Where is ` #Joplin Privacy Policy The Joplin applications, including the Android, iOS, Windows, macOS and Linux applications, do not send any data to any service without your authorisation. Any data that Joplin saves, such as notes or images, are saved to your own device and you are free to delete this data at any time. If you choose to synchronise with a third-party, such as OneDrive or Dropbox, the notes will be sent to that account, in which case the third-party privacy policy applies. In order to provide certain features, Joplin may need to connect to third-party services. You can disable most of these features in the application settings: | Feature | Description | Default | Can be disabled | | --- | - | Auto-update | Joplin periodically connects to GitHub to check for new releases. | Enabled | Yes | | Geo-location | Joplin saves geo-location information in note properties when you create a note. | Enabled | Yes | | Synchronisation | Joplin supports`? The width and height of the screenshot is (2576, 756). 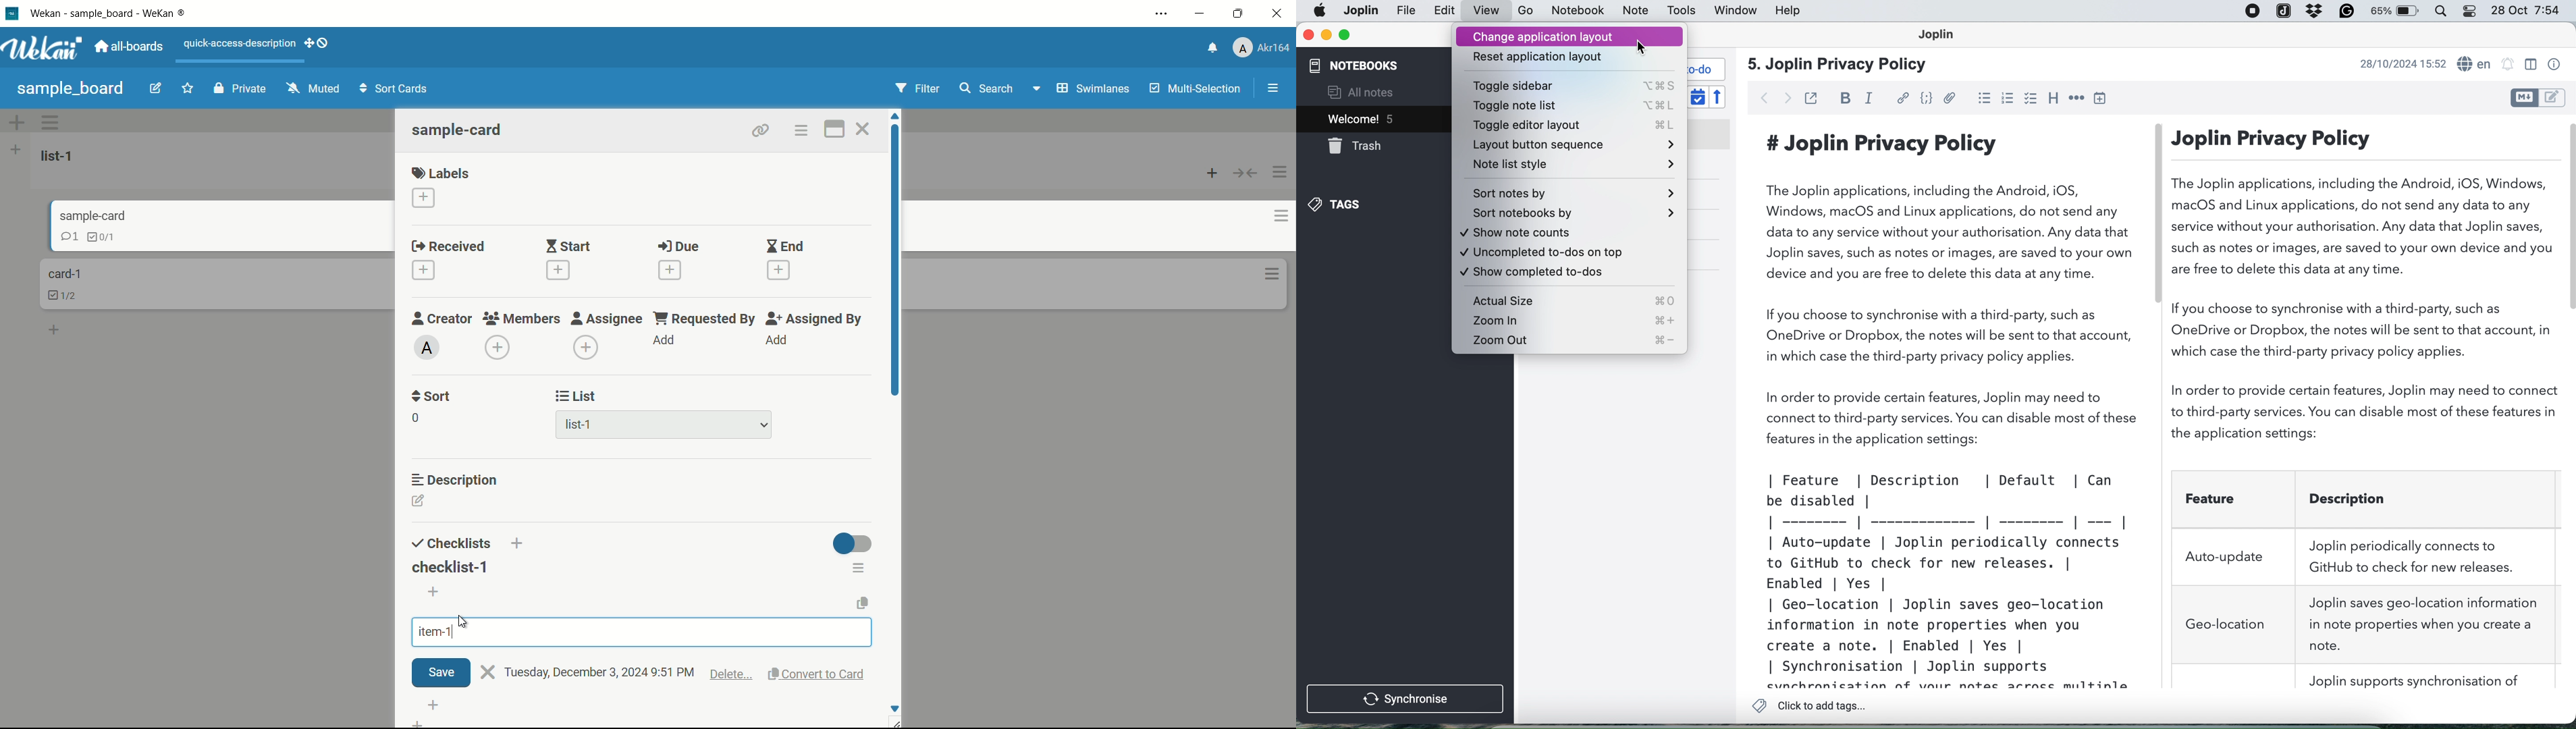  #Joplin Privacy Policy The Joplin applications, including the Android, iOS, Windows, macOS and Linux applications, do not send any data to any service without your authorisation. Any data that Joplin saves, such as notes or images, are saved to your own device and you are free to delete this data at any time. If you choose to synchronise with a third-party, such as OneDrive or Dropbox, the notes will be sent to that account, in which case the third-party privacy policy applies. In order to provide certain features, Joplin may need to connect to third-party services. You can disable most of these features in the application settings: | Feature | Description | Default | Can be disabled | | --- | - | Auto-update | Joplin periodically connects to GitHub to check for new releases. | Enabled | Yes | | Geo-location | Joplin saves geo-location information in note properties when you create a note. | Enabled | Yes | | Synchronisation | Joplin supports is located at coordinates (1954, 407).